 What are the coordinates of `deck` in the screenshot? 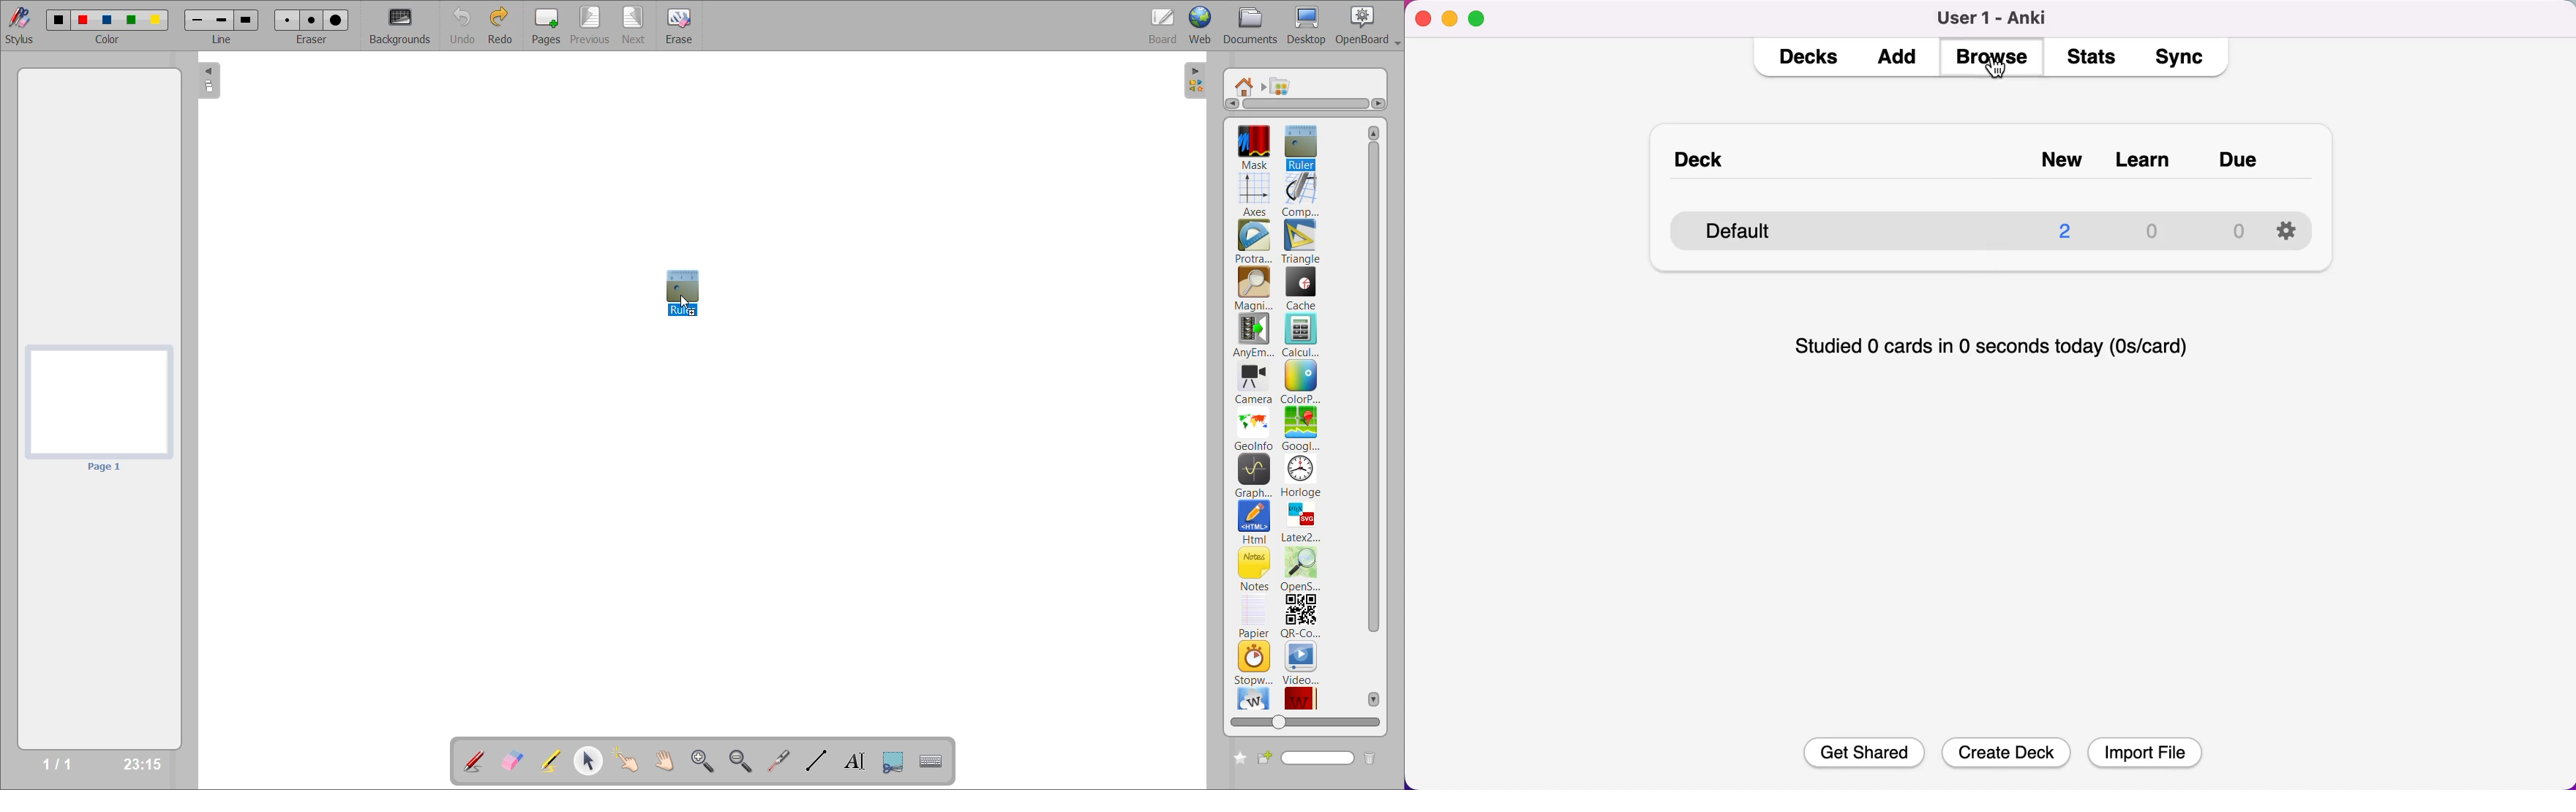 It's located at (1712, 161).